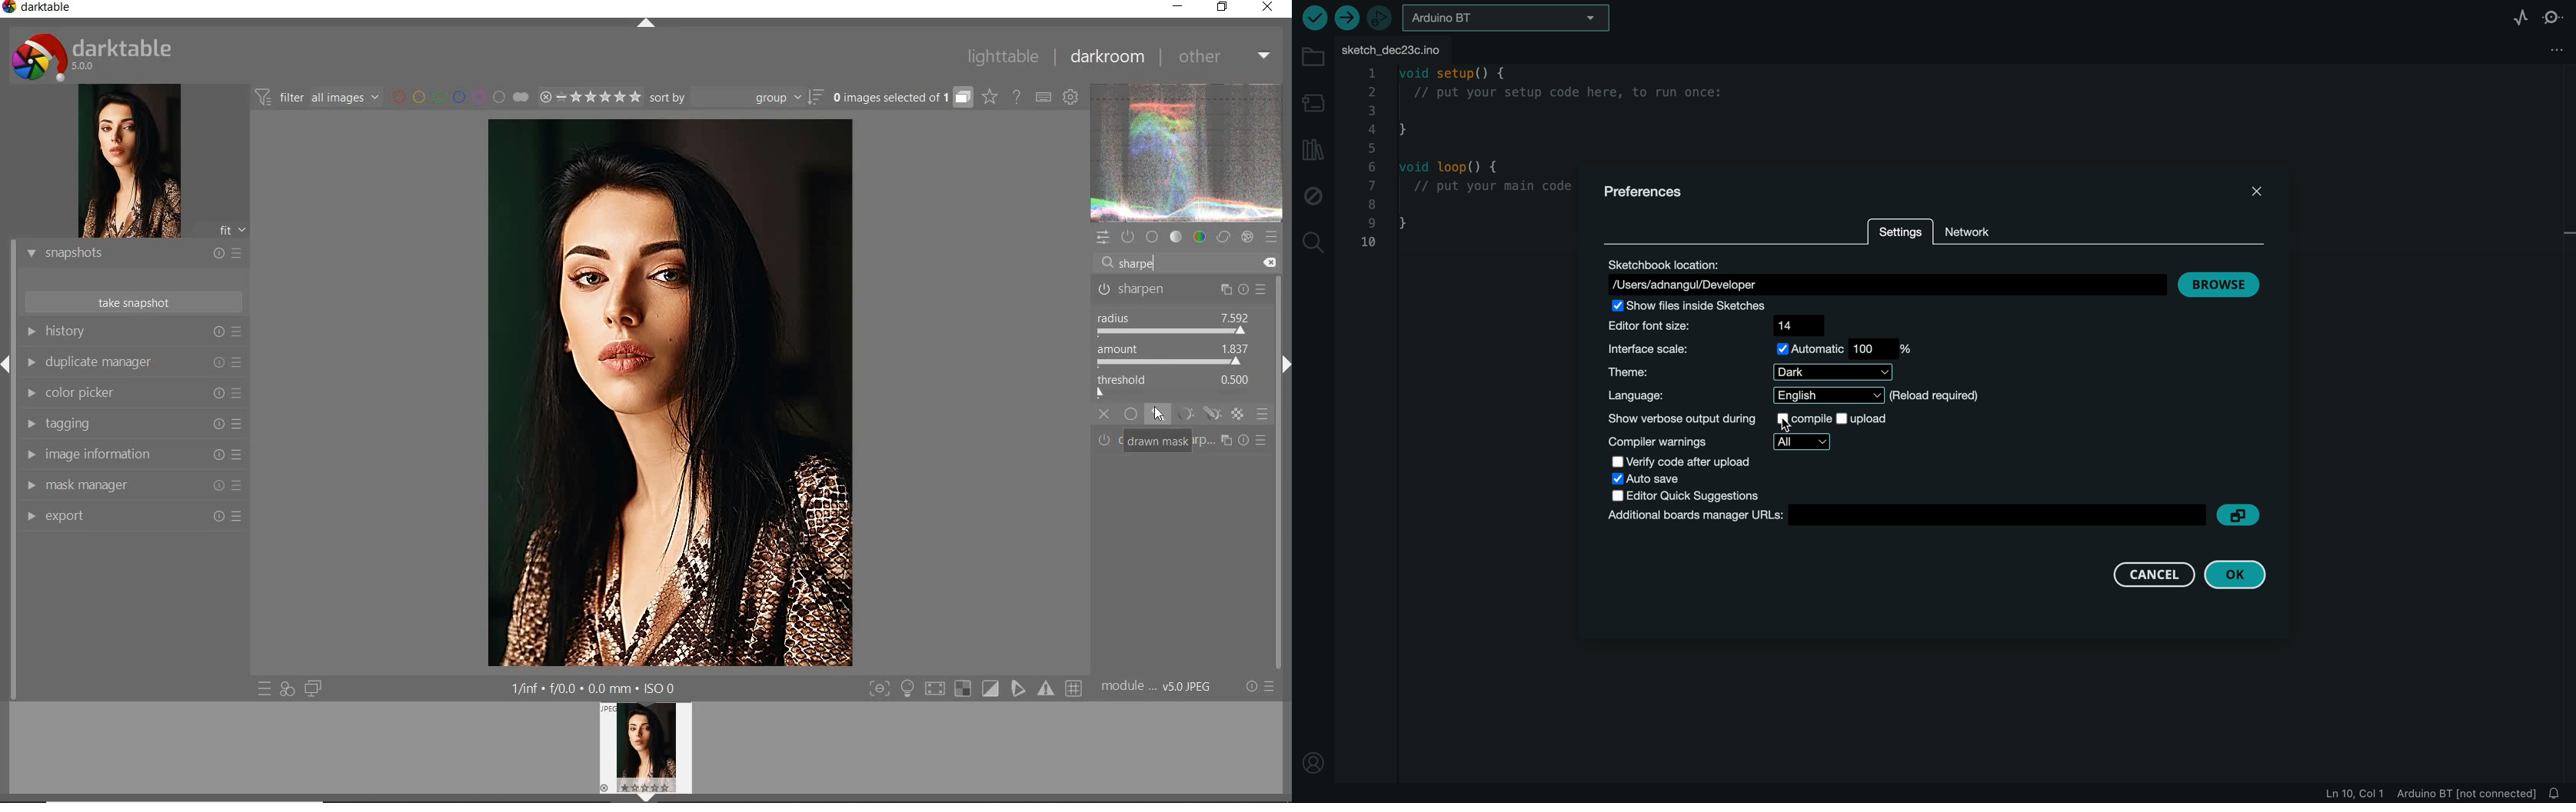 This screenshot has width=2576, height=812. What do you see at coordinates (644, 24) in the screenshot?
I see `EXPAND/COLLAPSE` at bounding box center [644, 24].